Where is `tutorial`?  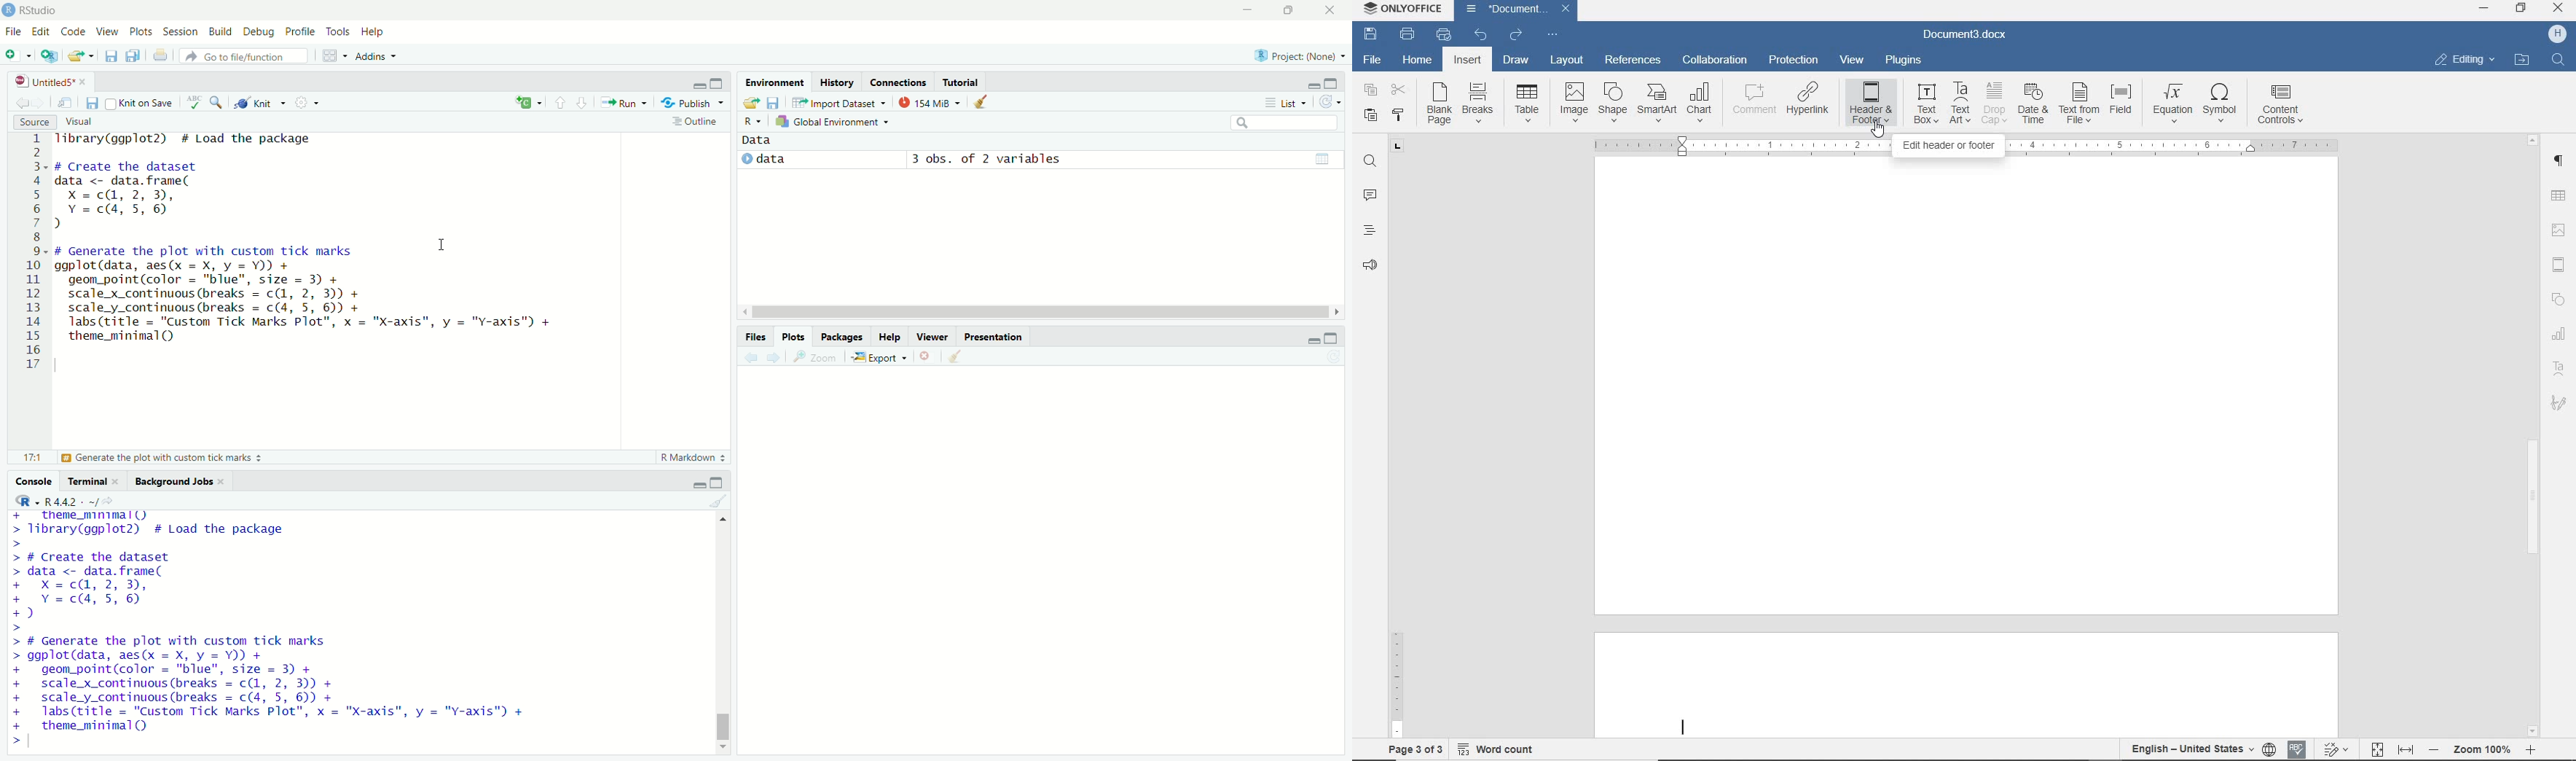 tutorial is located at coordinates (961, 82).